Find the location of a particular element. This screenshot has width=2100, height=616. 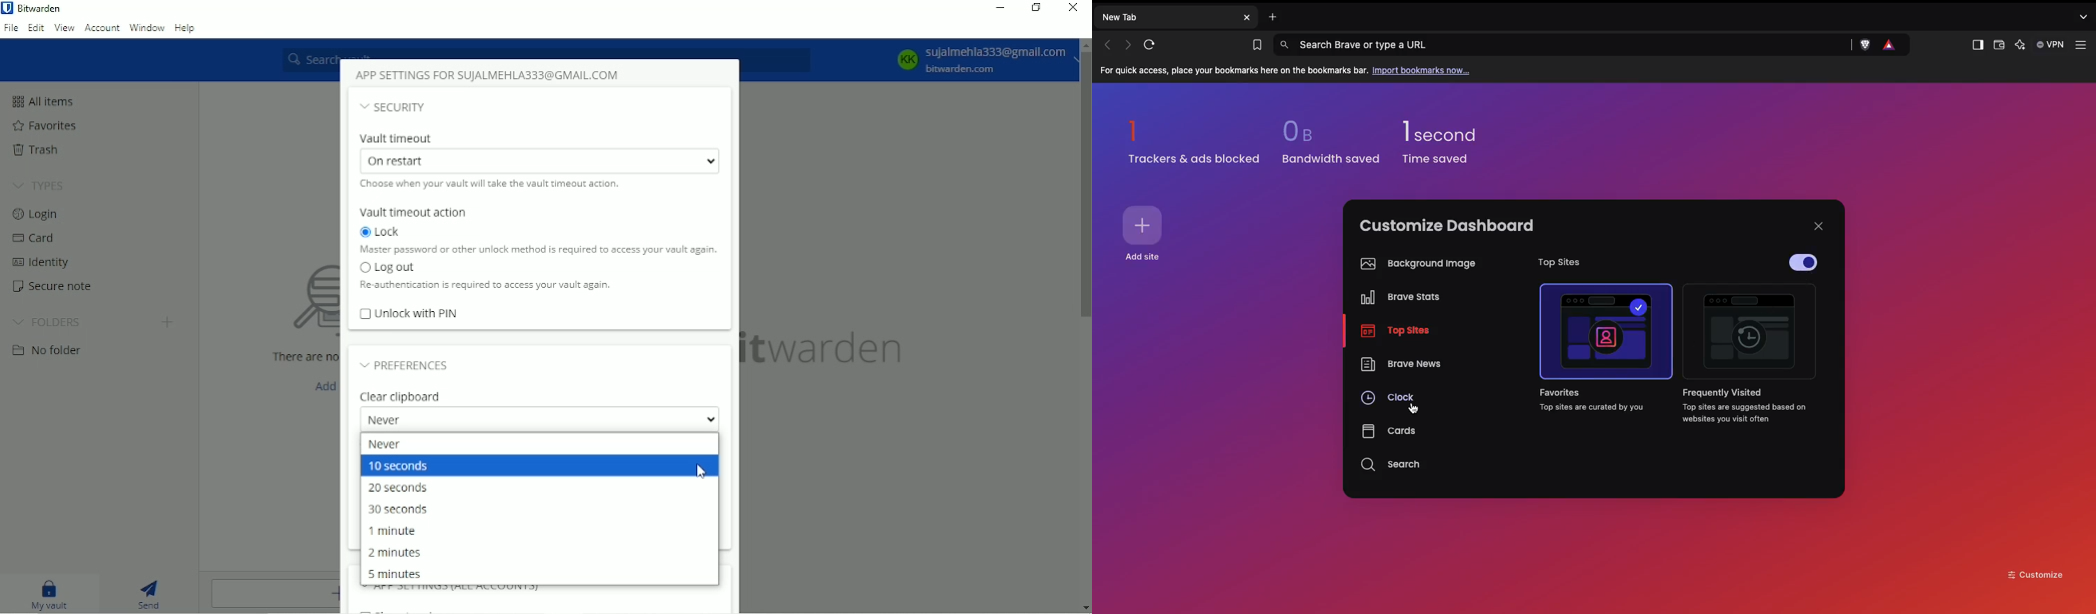

Identity is located at coordinates (44, 263).